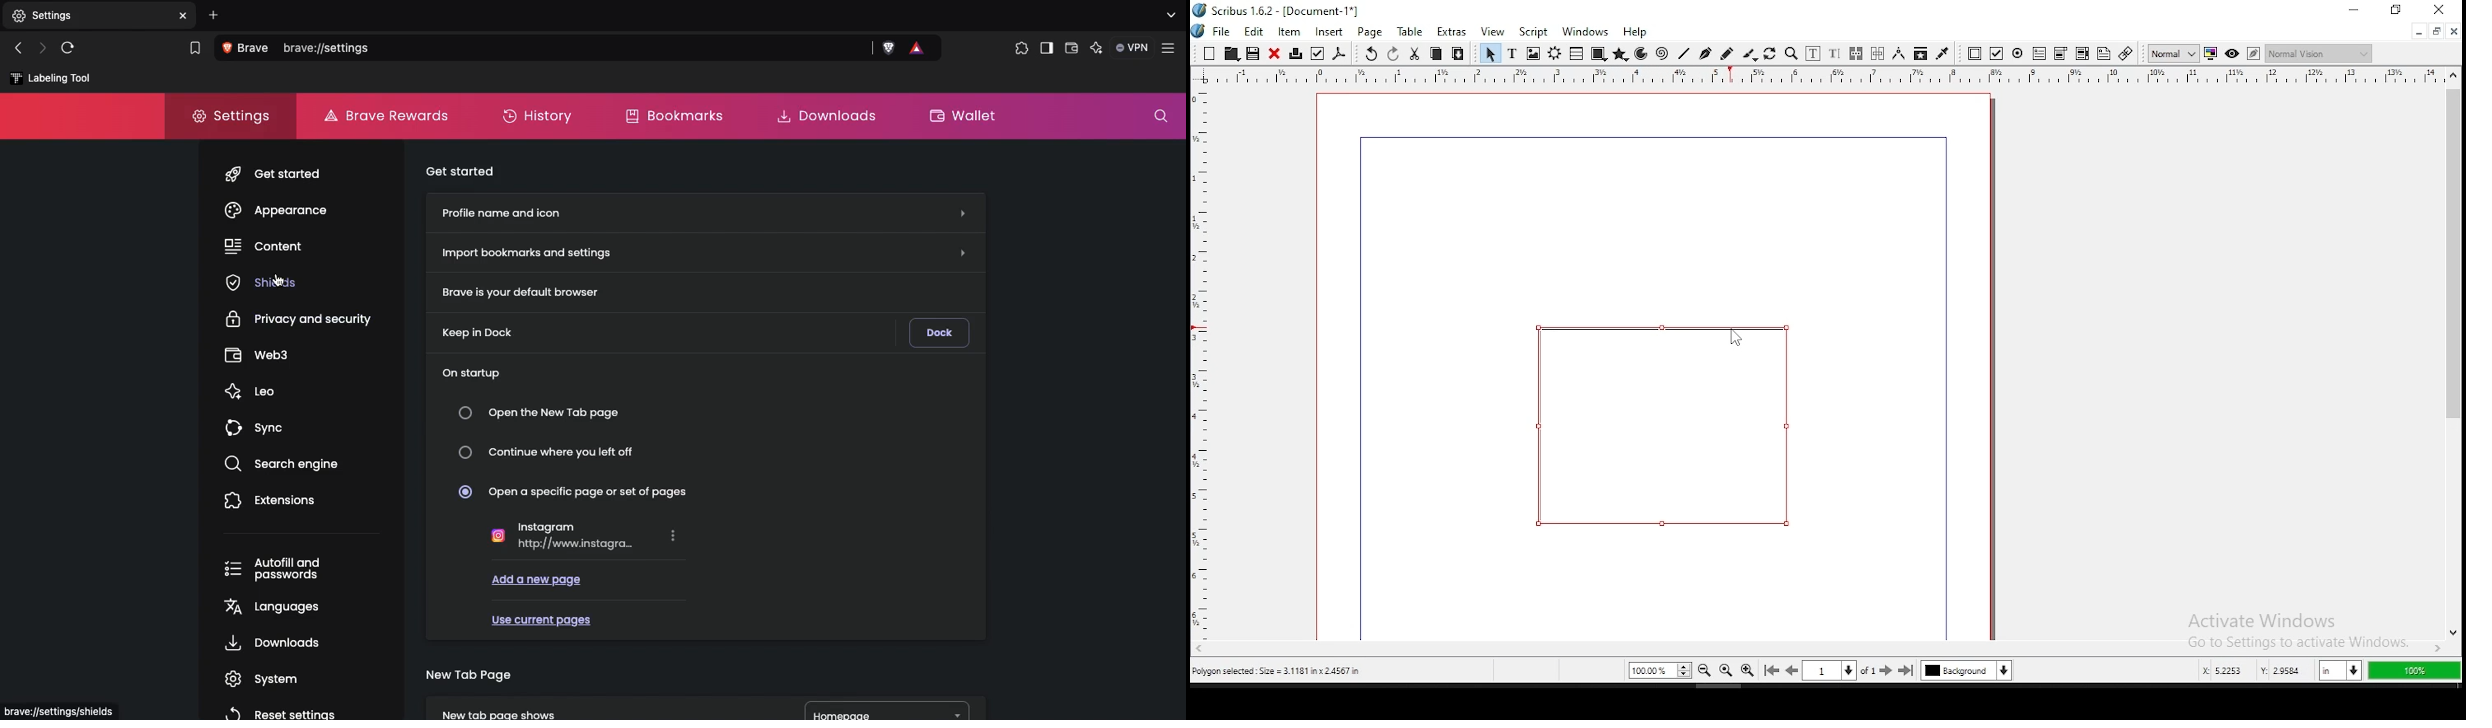 The image size is (2492, 728). Describe the element at coordinates (1277, 11) in the screenshot. I see `icon and file name` at that location.